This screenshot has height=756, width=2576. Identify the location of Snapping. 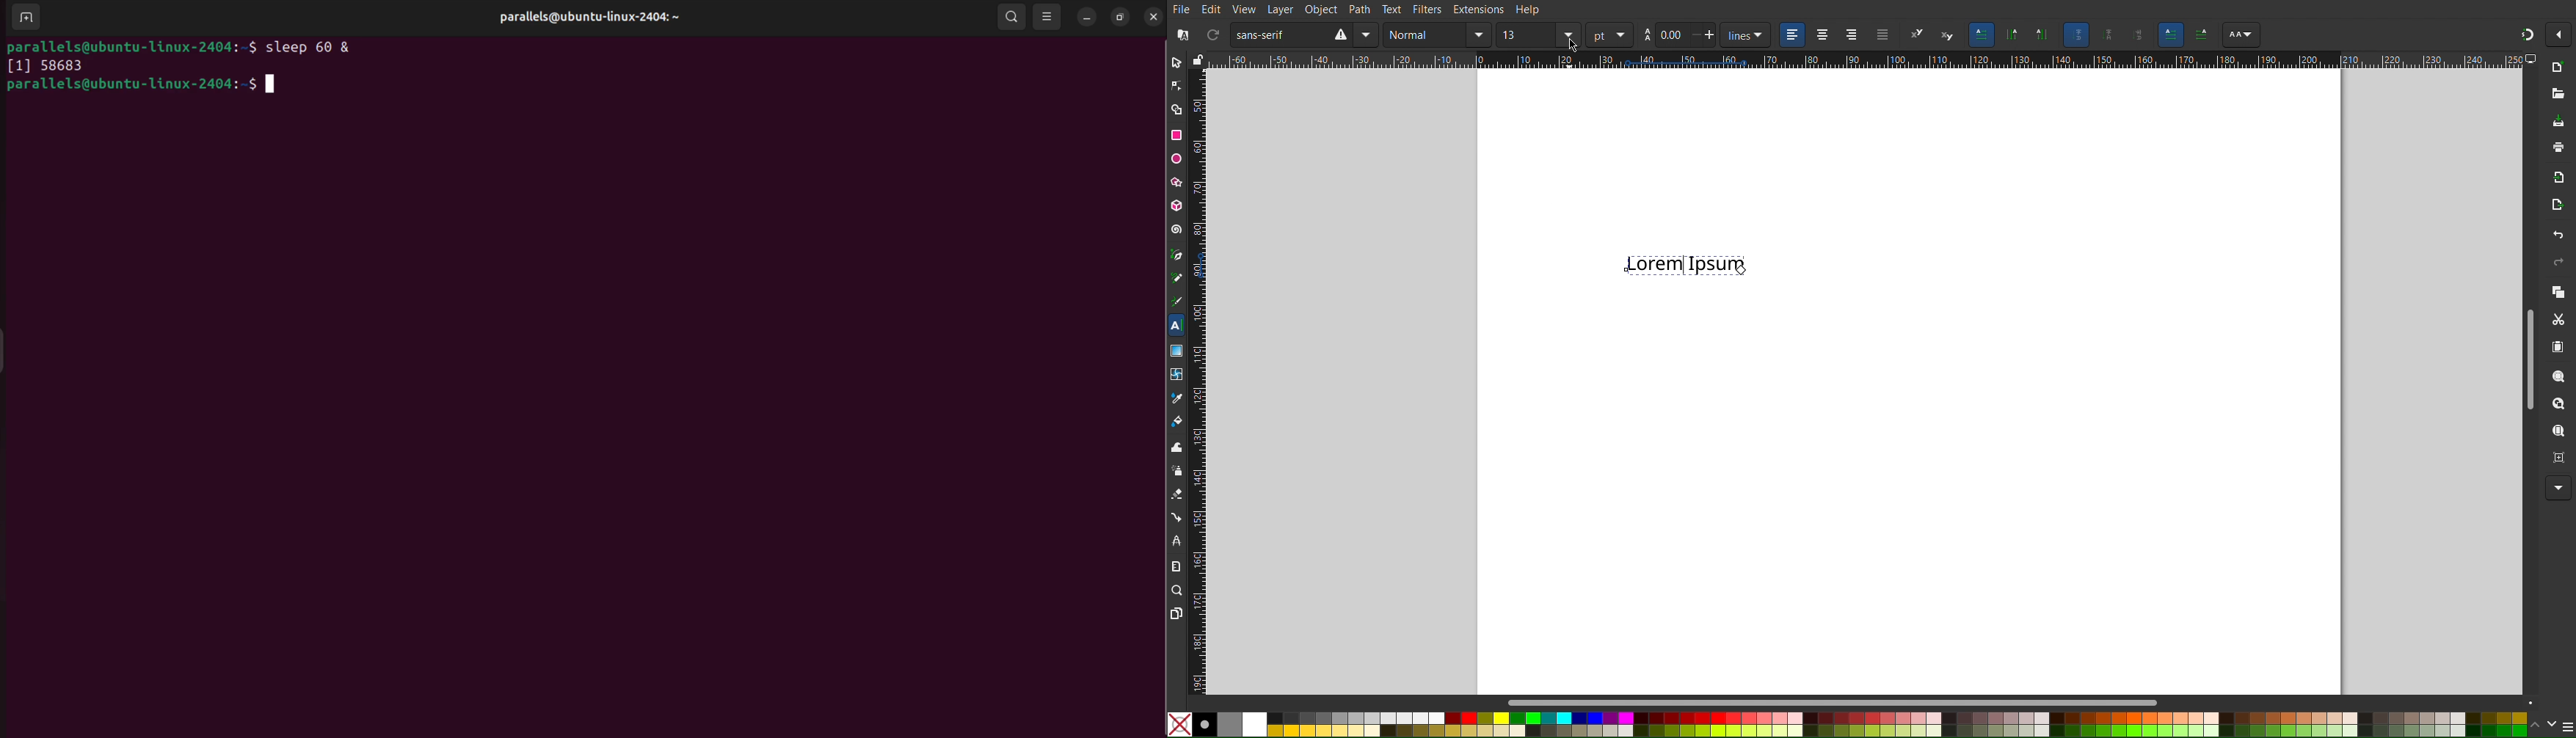
(2527, 34).